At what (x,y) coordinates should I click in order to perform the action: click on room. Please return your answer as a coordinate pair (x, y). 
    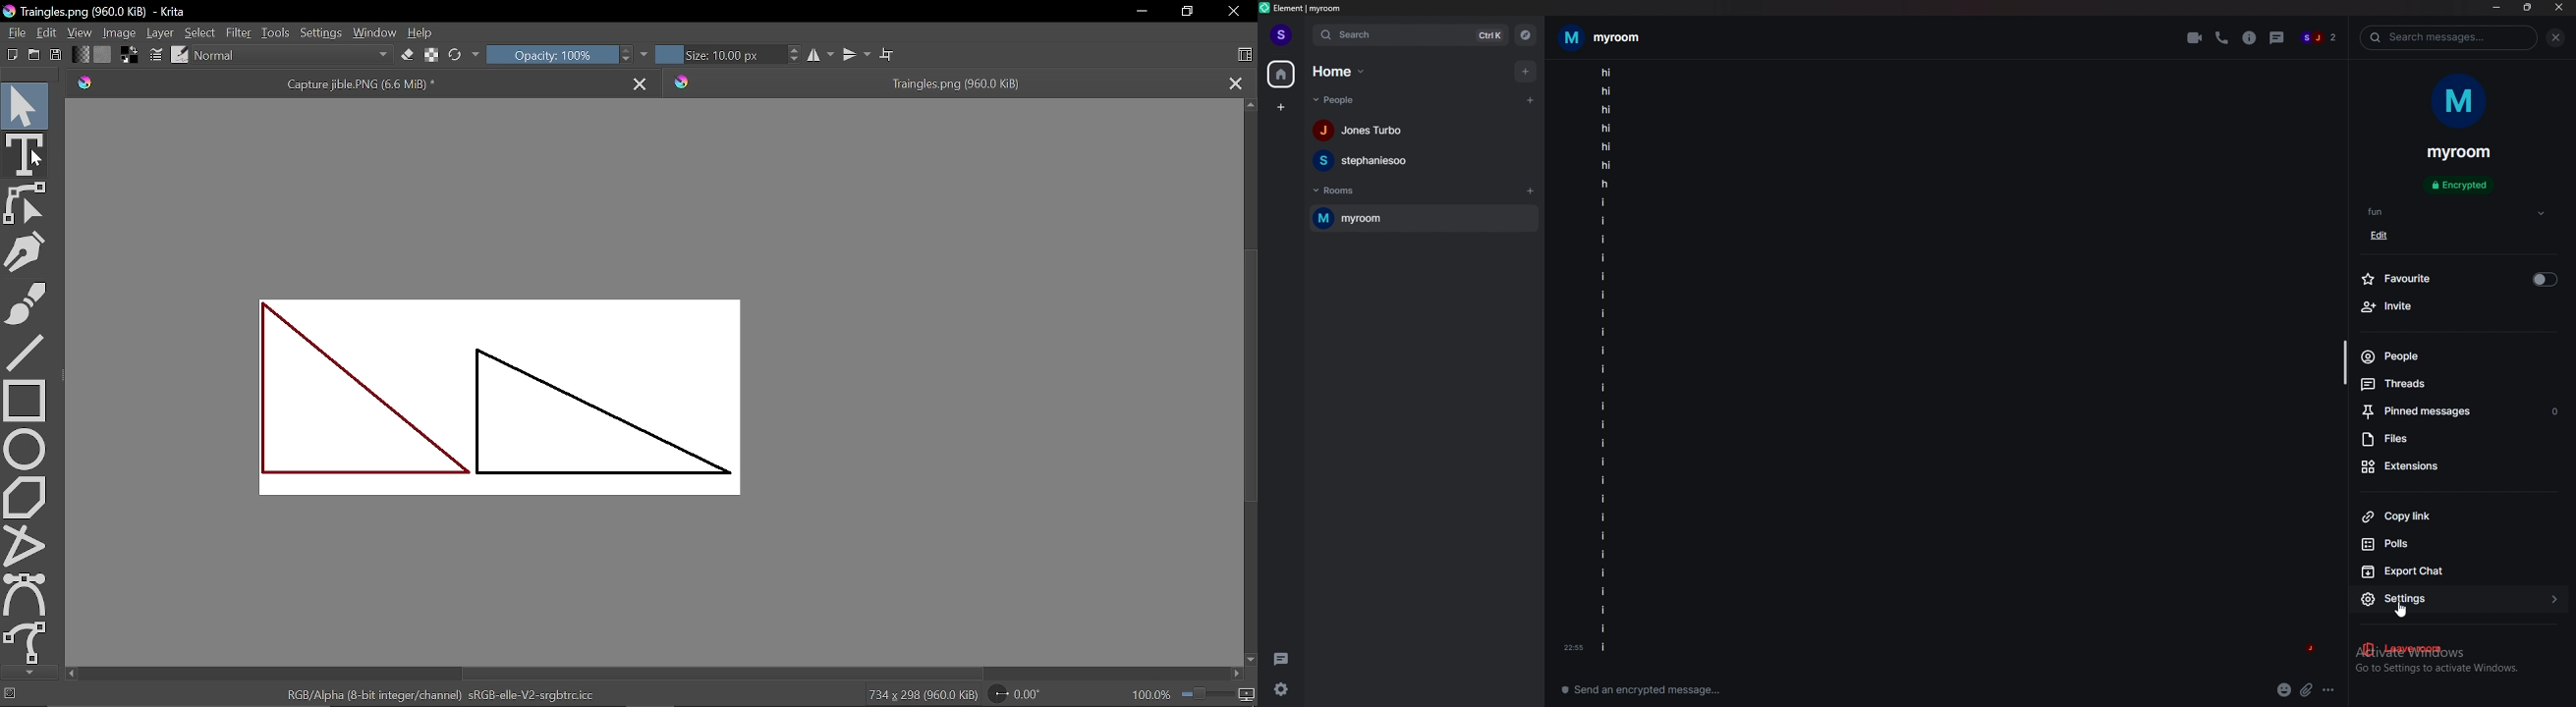
    Looking at the image, I should click on (1423, 218).